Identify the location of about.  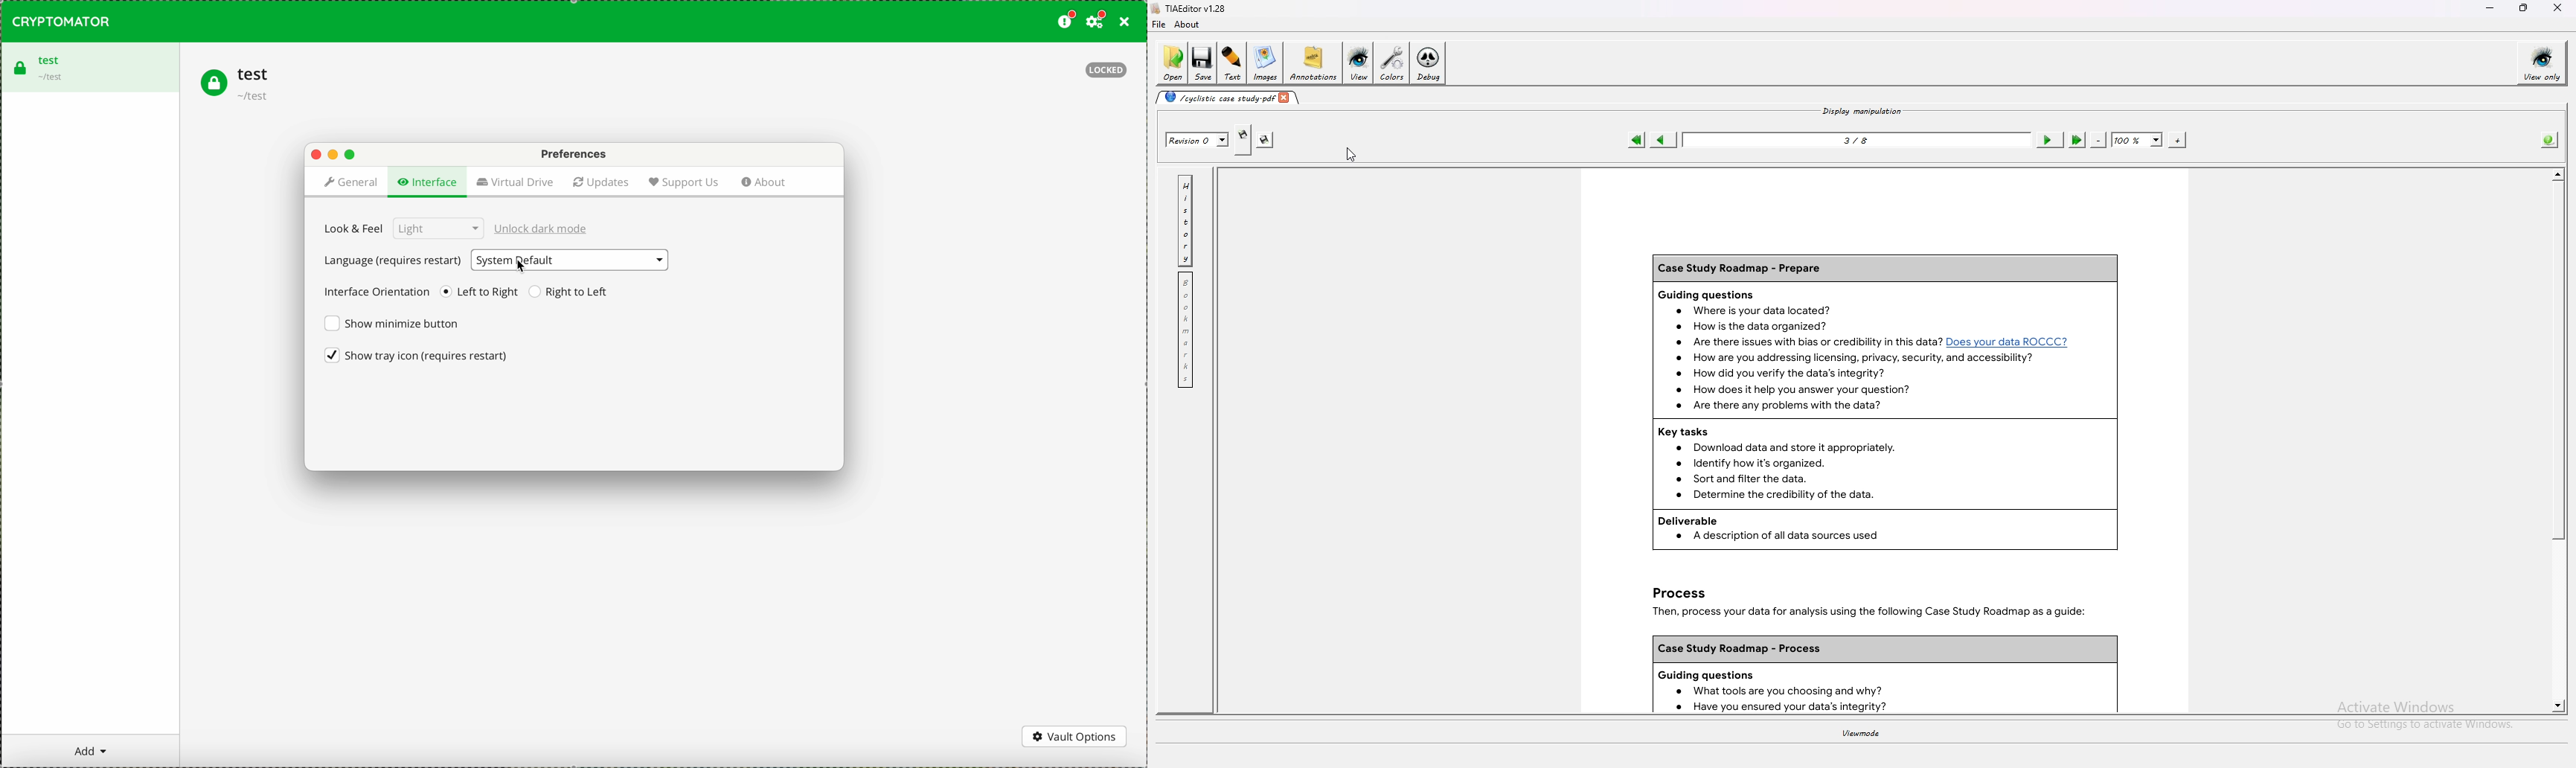
(765, 181).